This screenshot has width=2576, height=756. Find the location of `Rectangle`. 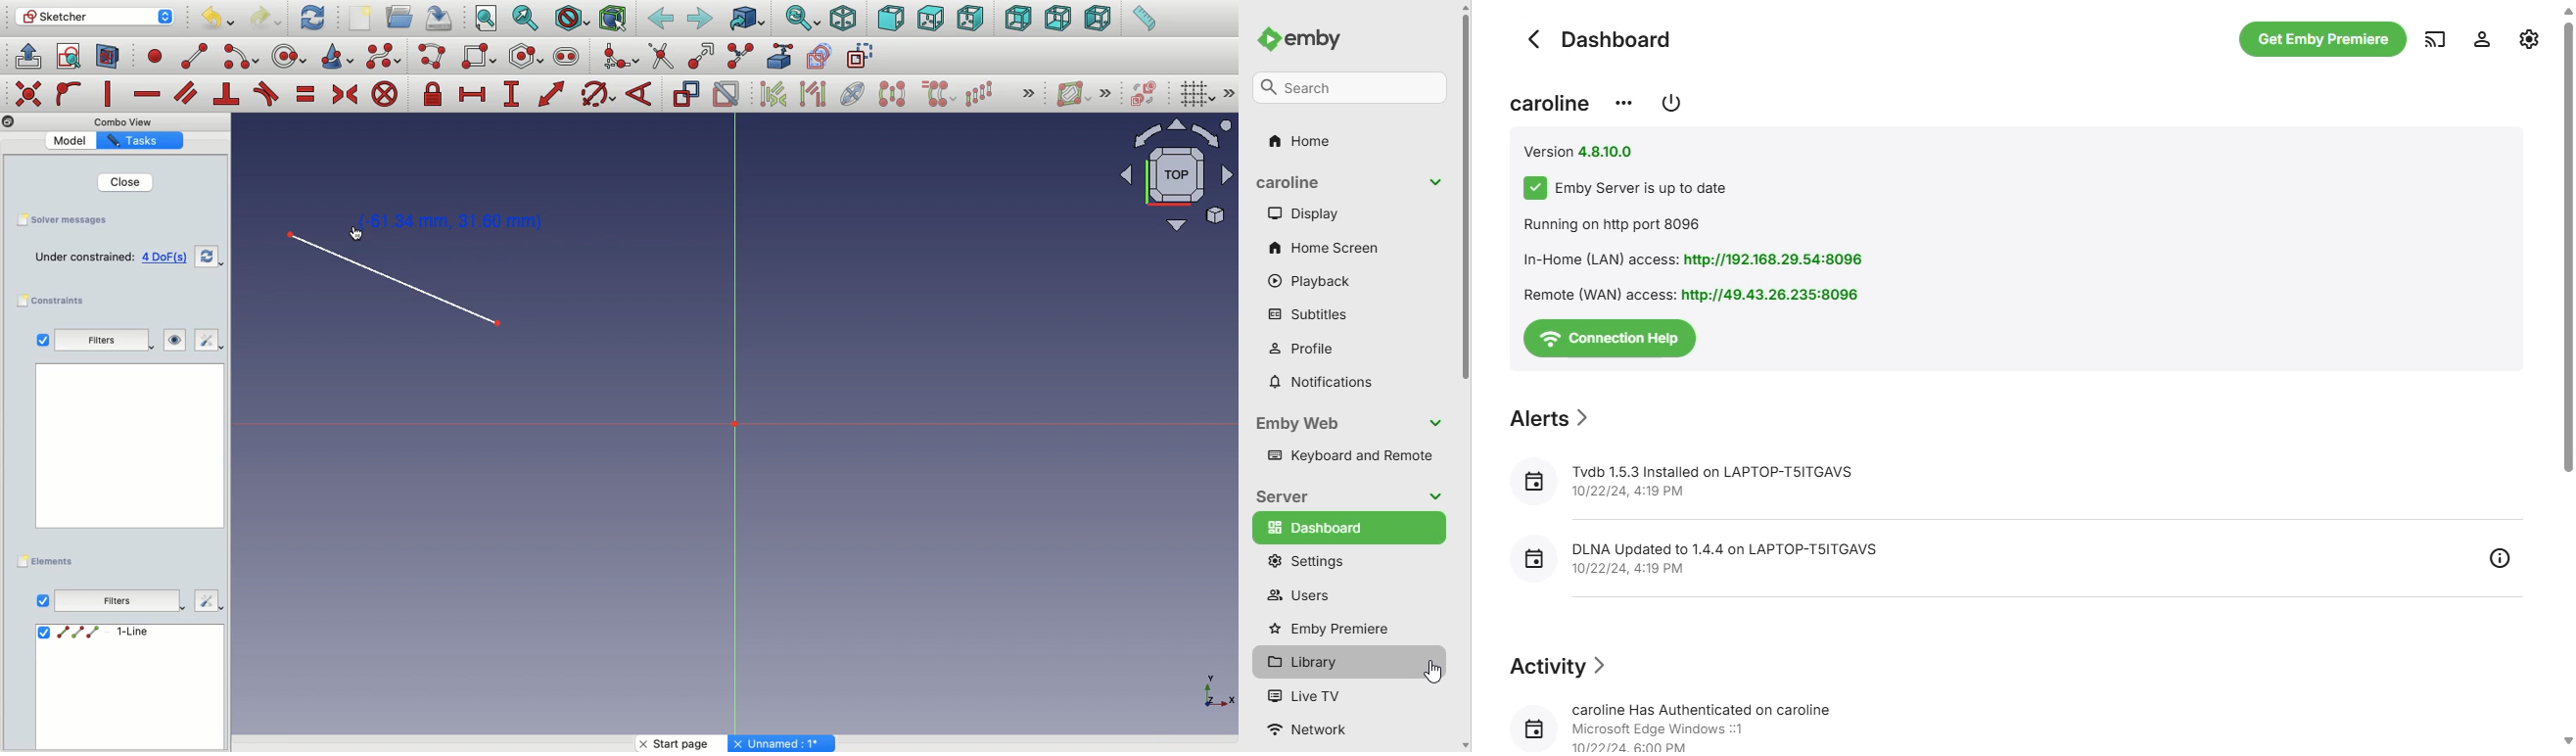

Rectangle is located at coordinates (481, 57).